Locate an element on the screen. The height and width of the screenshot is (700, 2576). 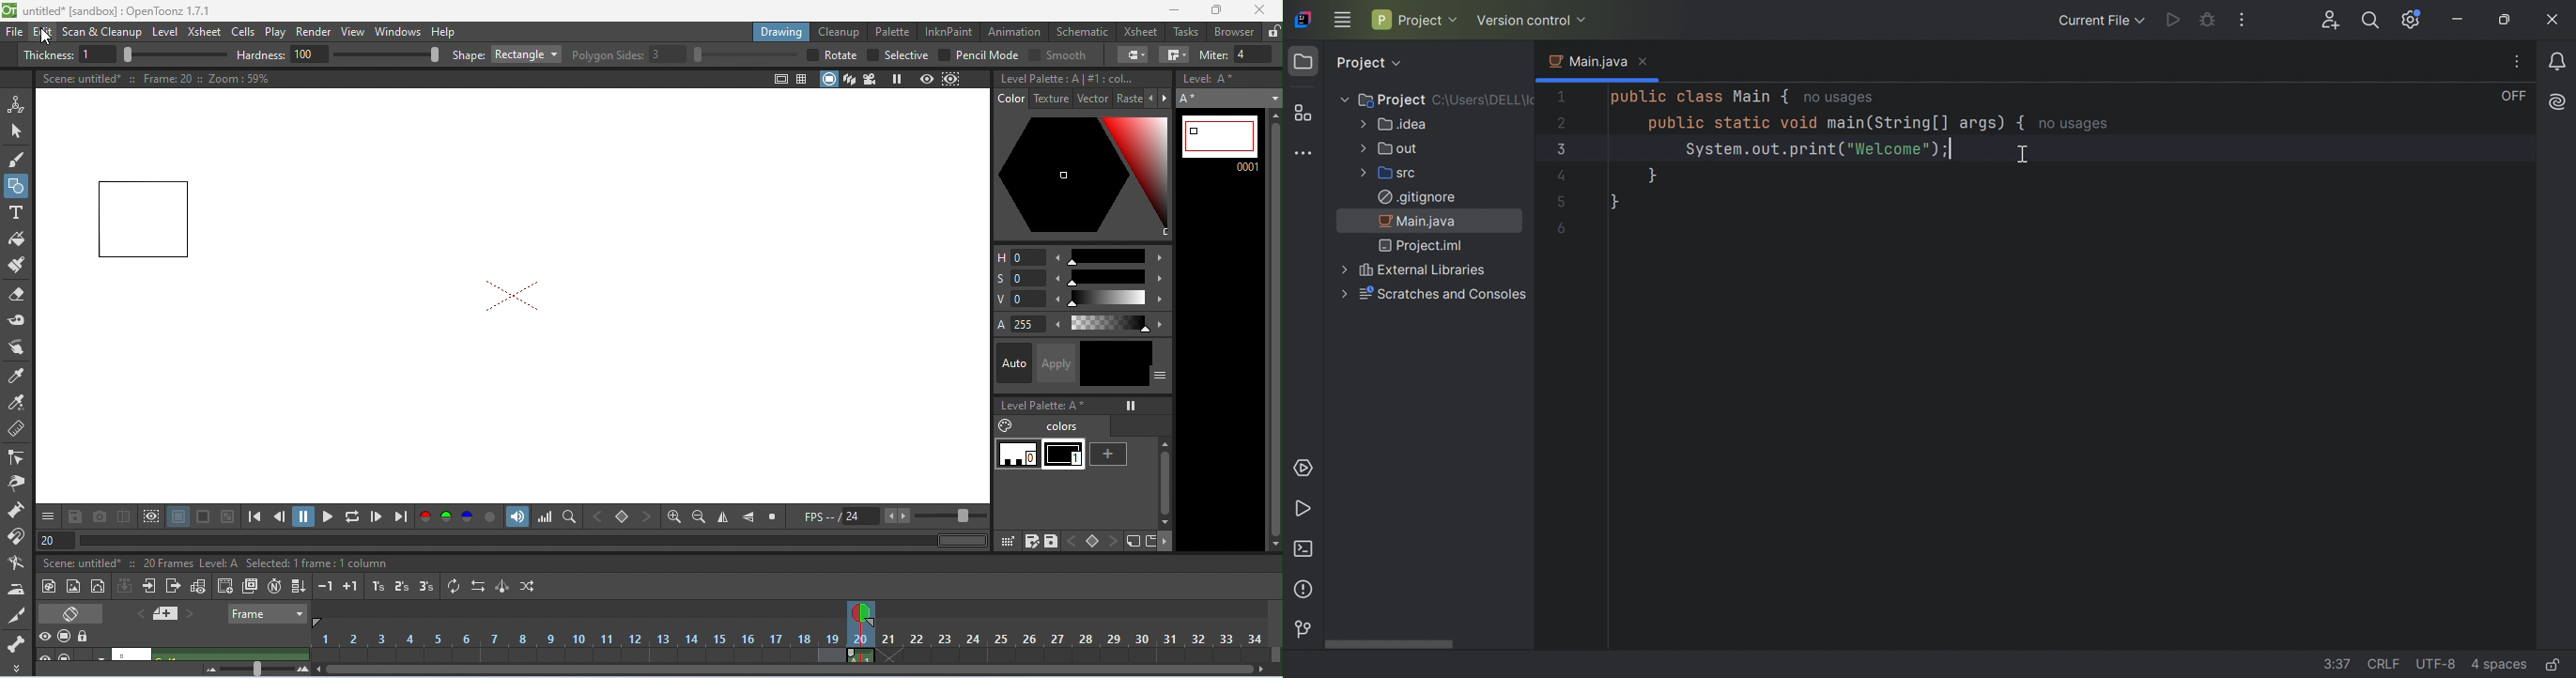
add new memo is located at coordinates (166, 613).